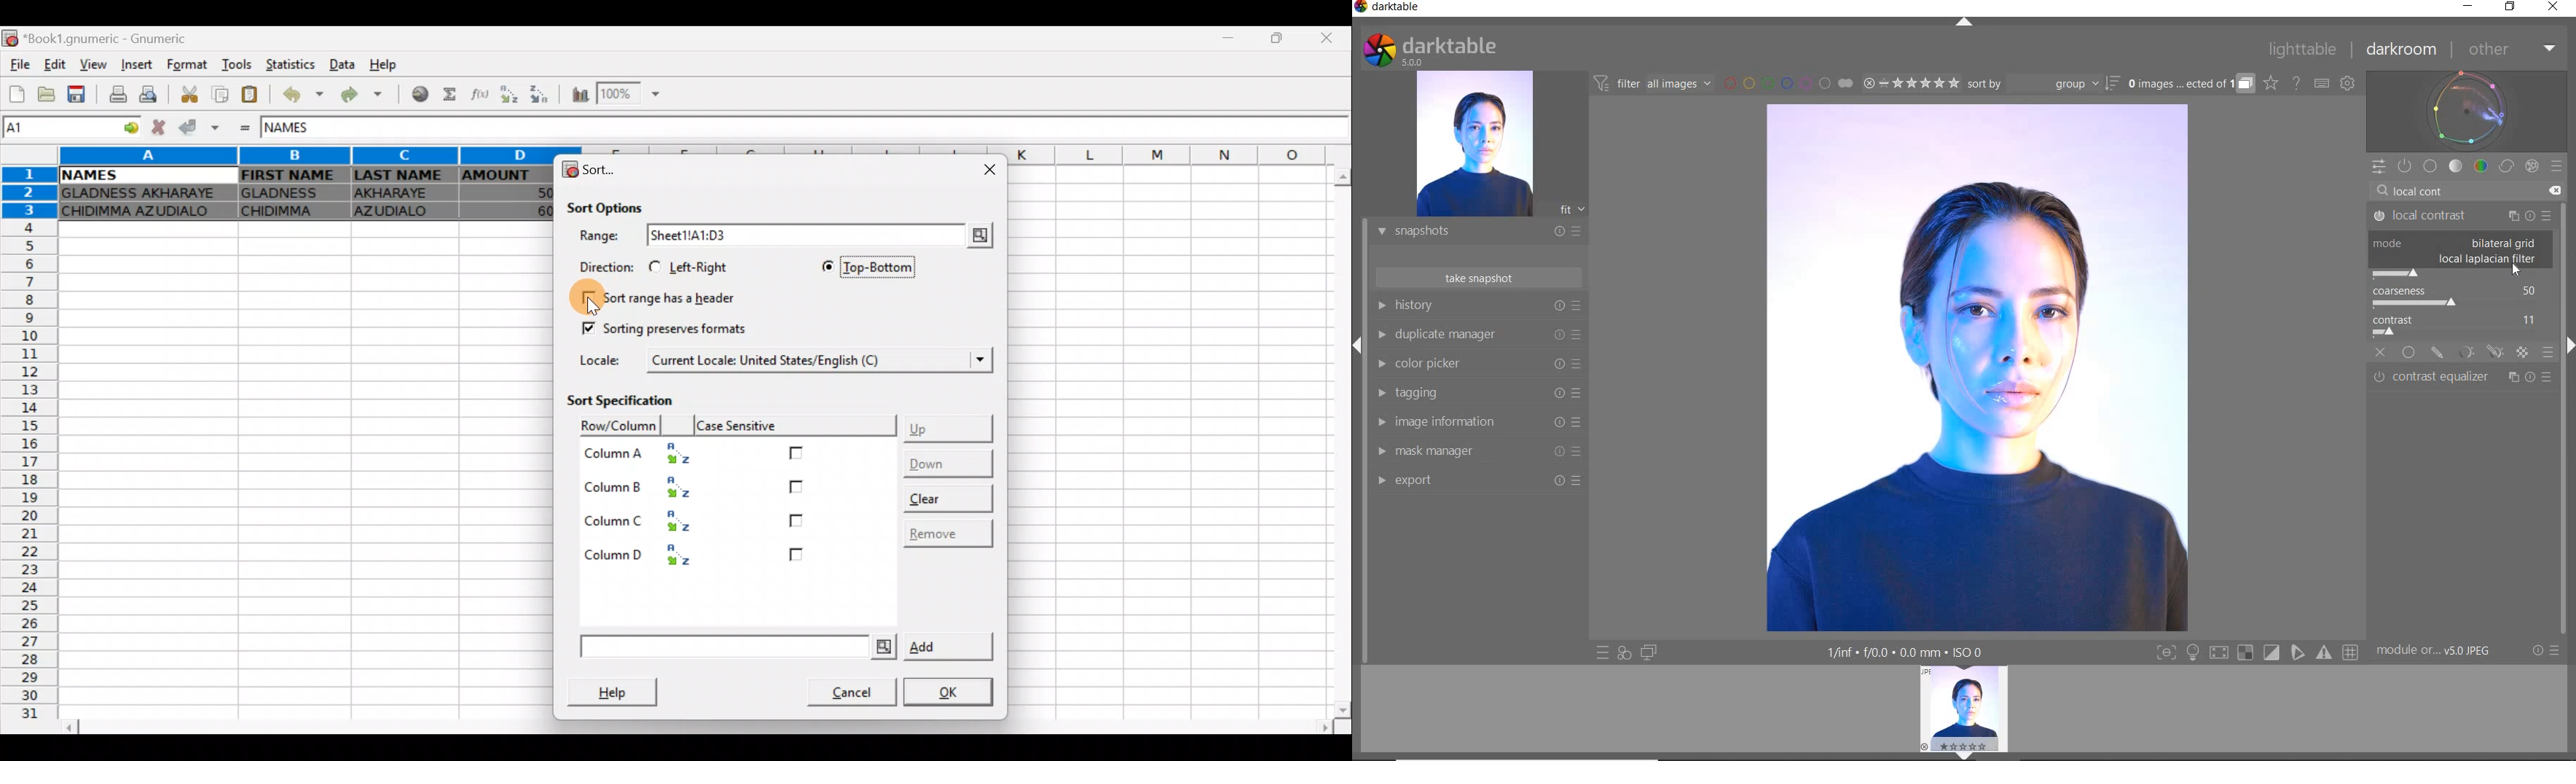 Image resolution: width=2576 pixels, height=784 pixels. I want to click on Print preview, so click(151, 93).